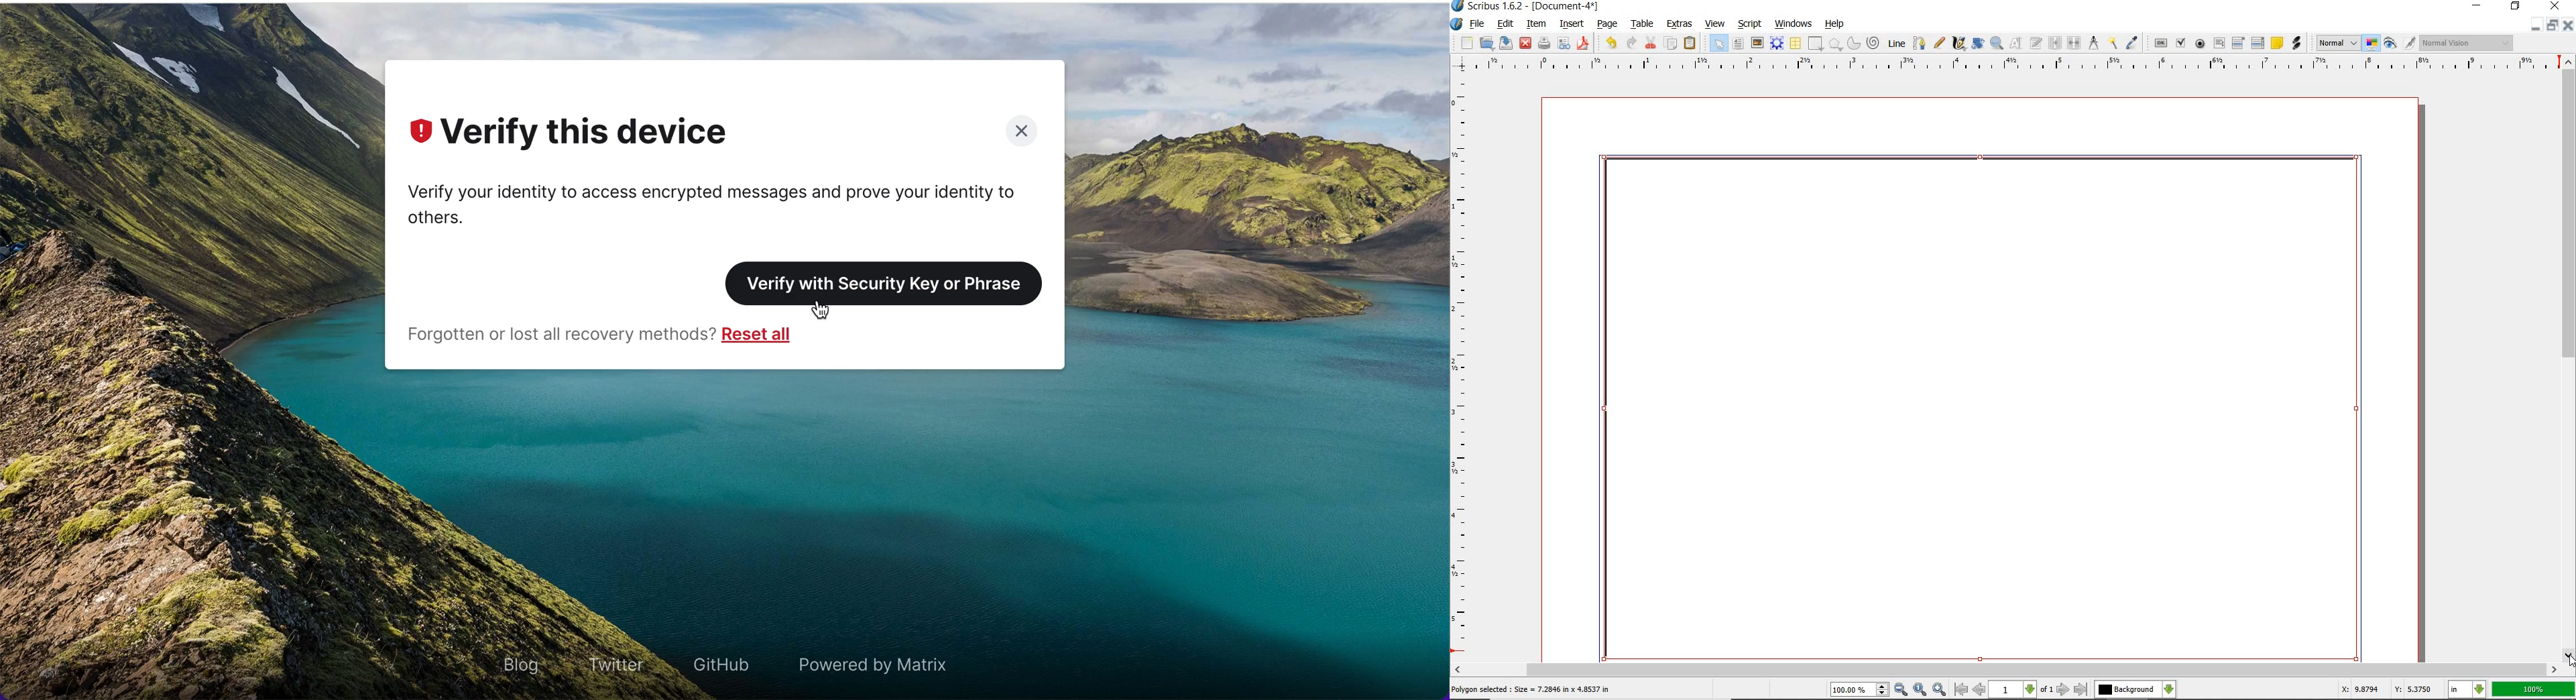 The height and width of the screenshot is (700, 2576). I want to click on new, so click(1462, 43).